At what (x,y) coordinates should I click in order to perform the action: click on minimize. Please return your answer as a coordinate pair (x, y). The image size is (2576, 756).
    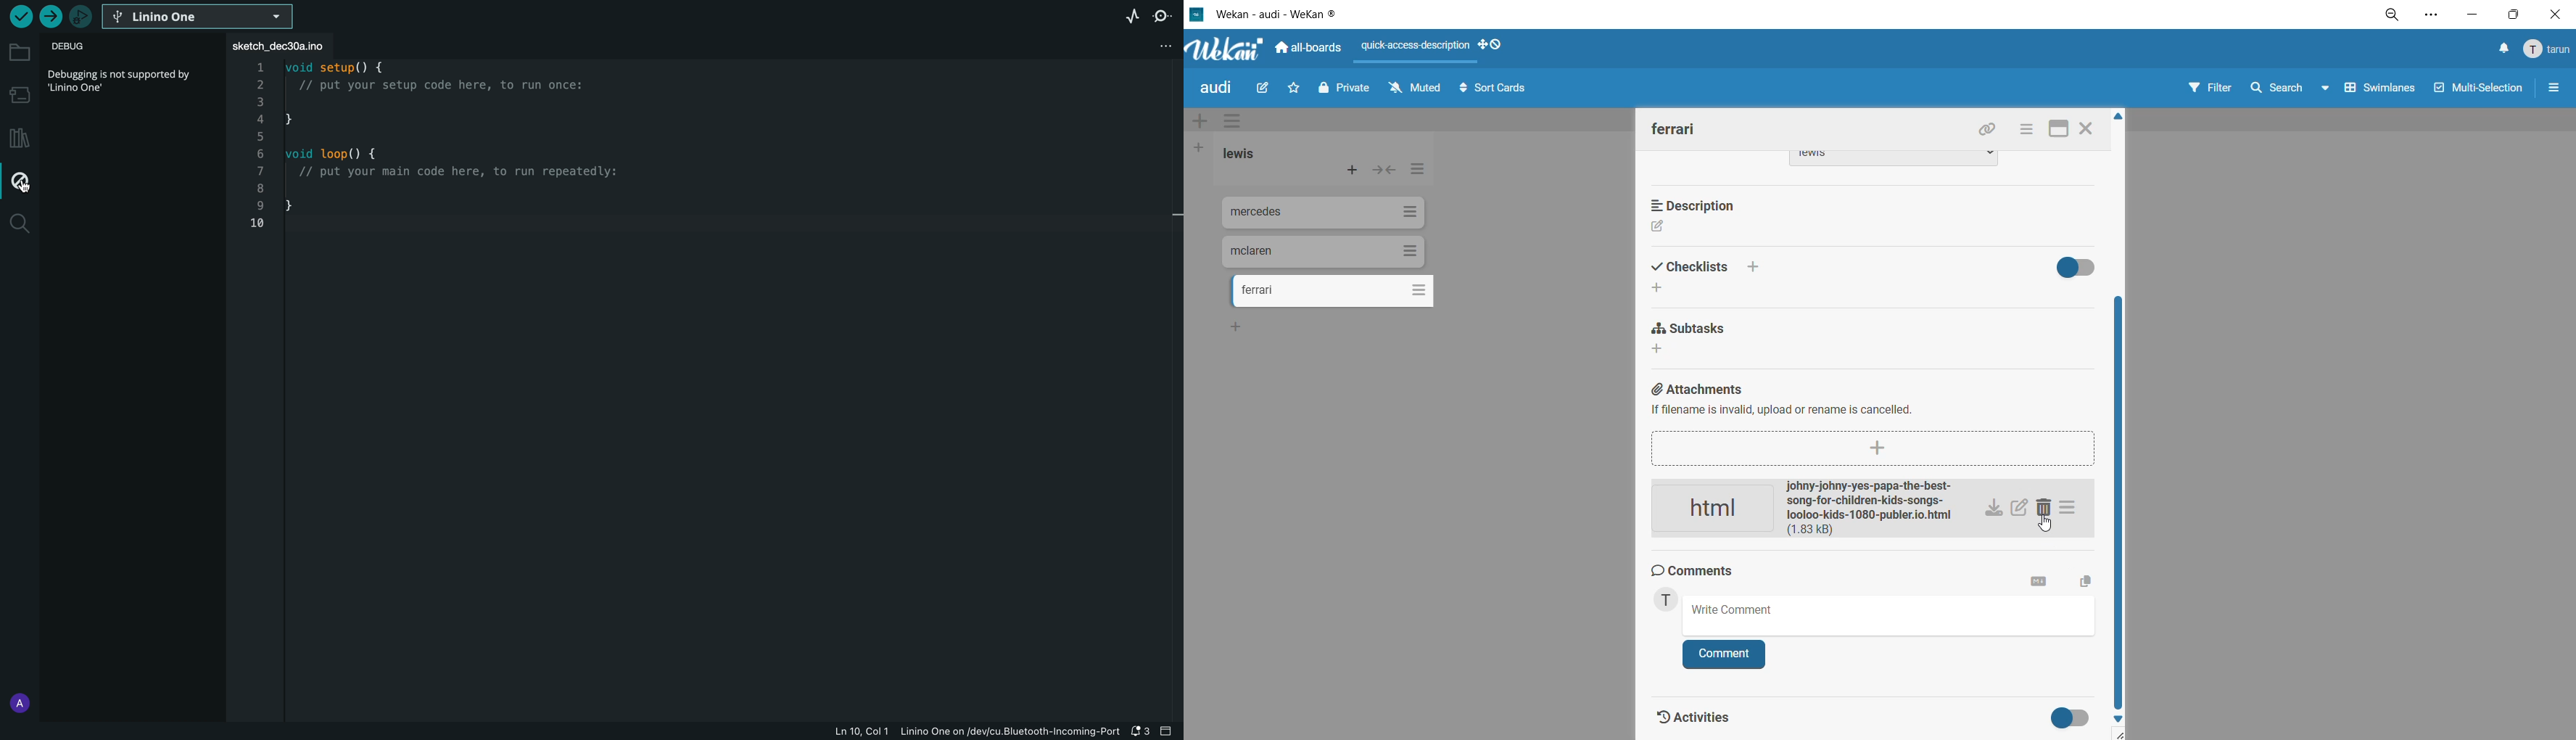
    Looking at the image, I should click on (2471, 16).